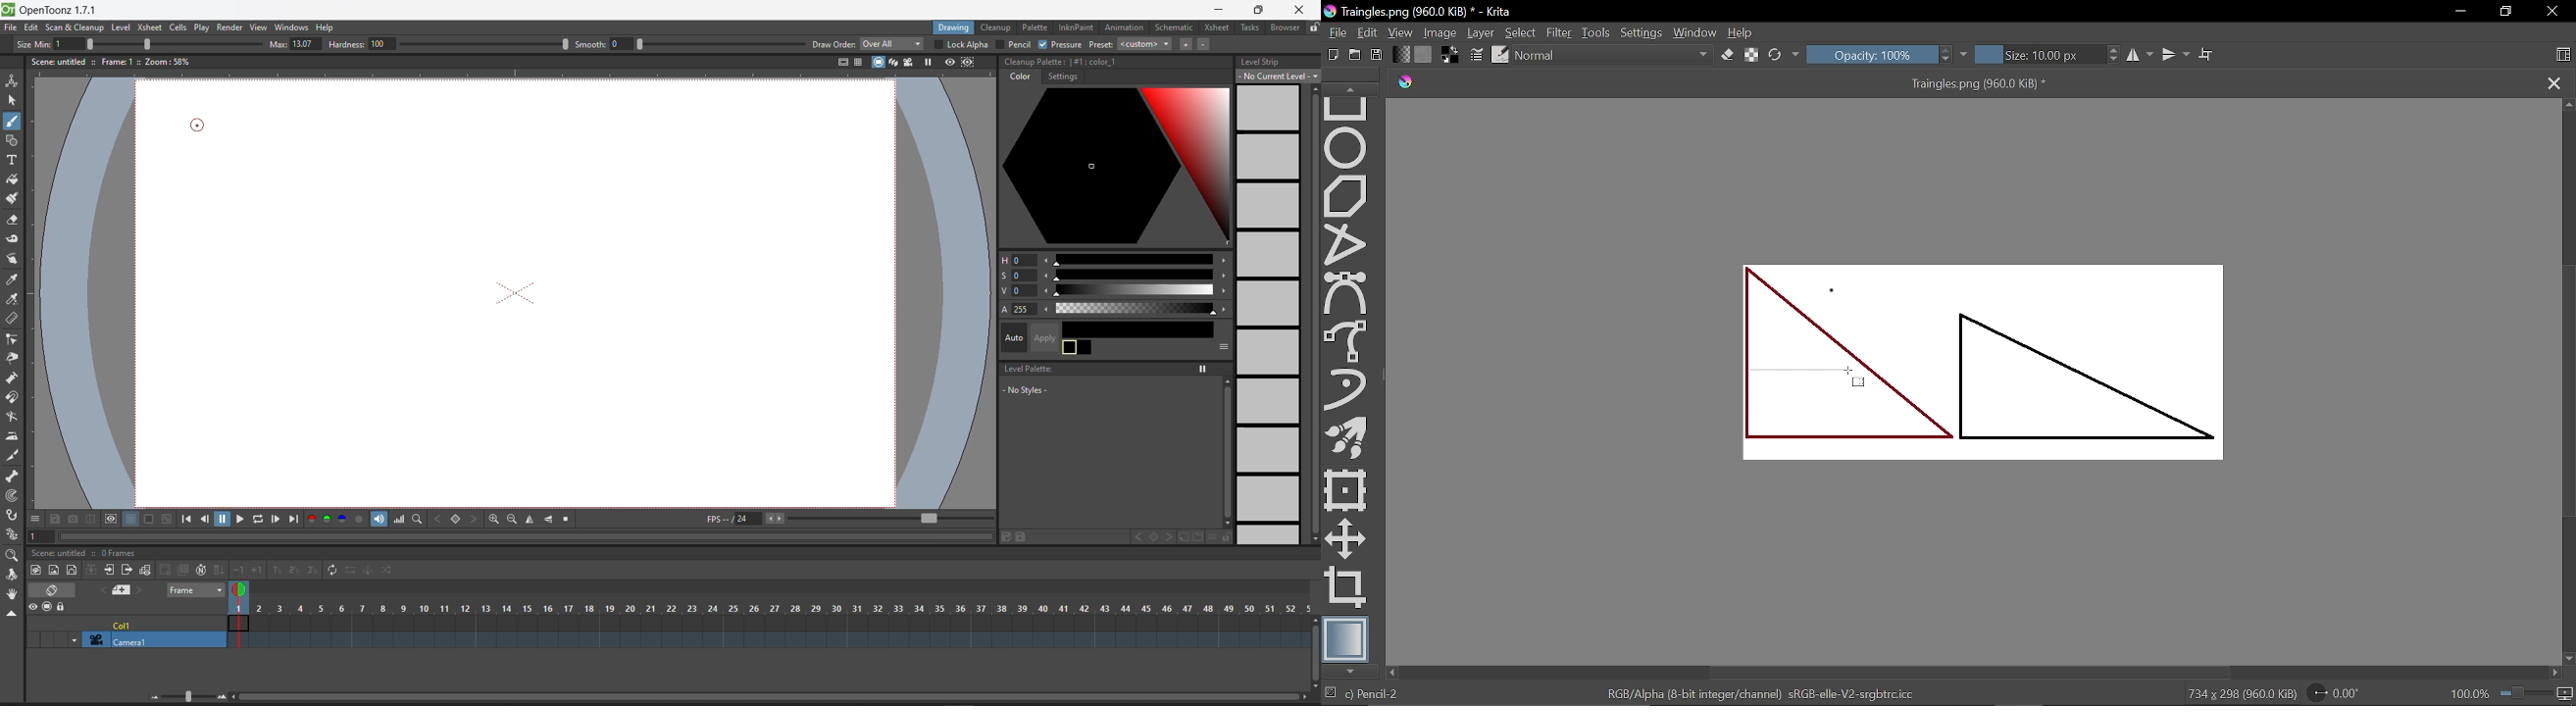  I want to click on new raster level, so click(54, 569).